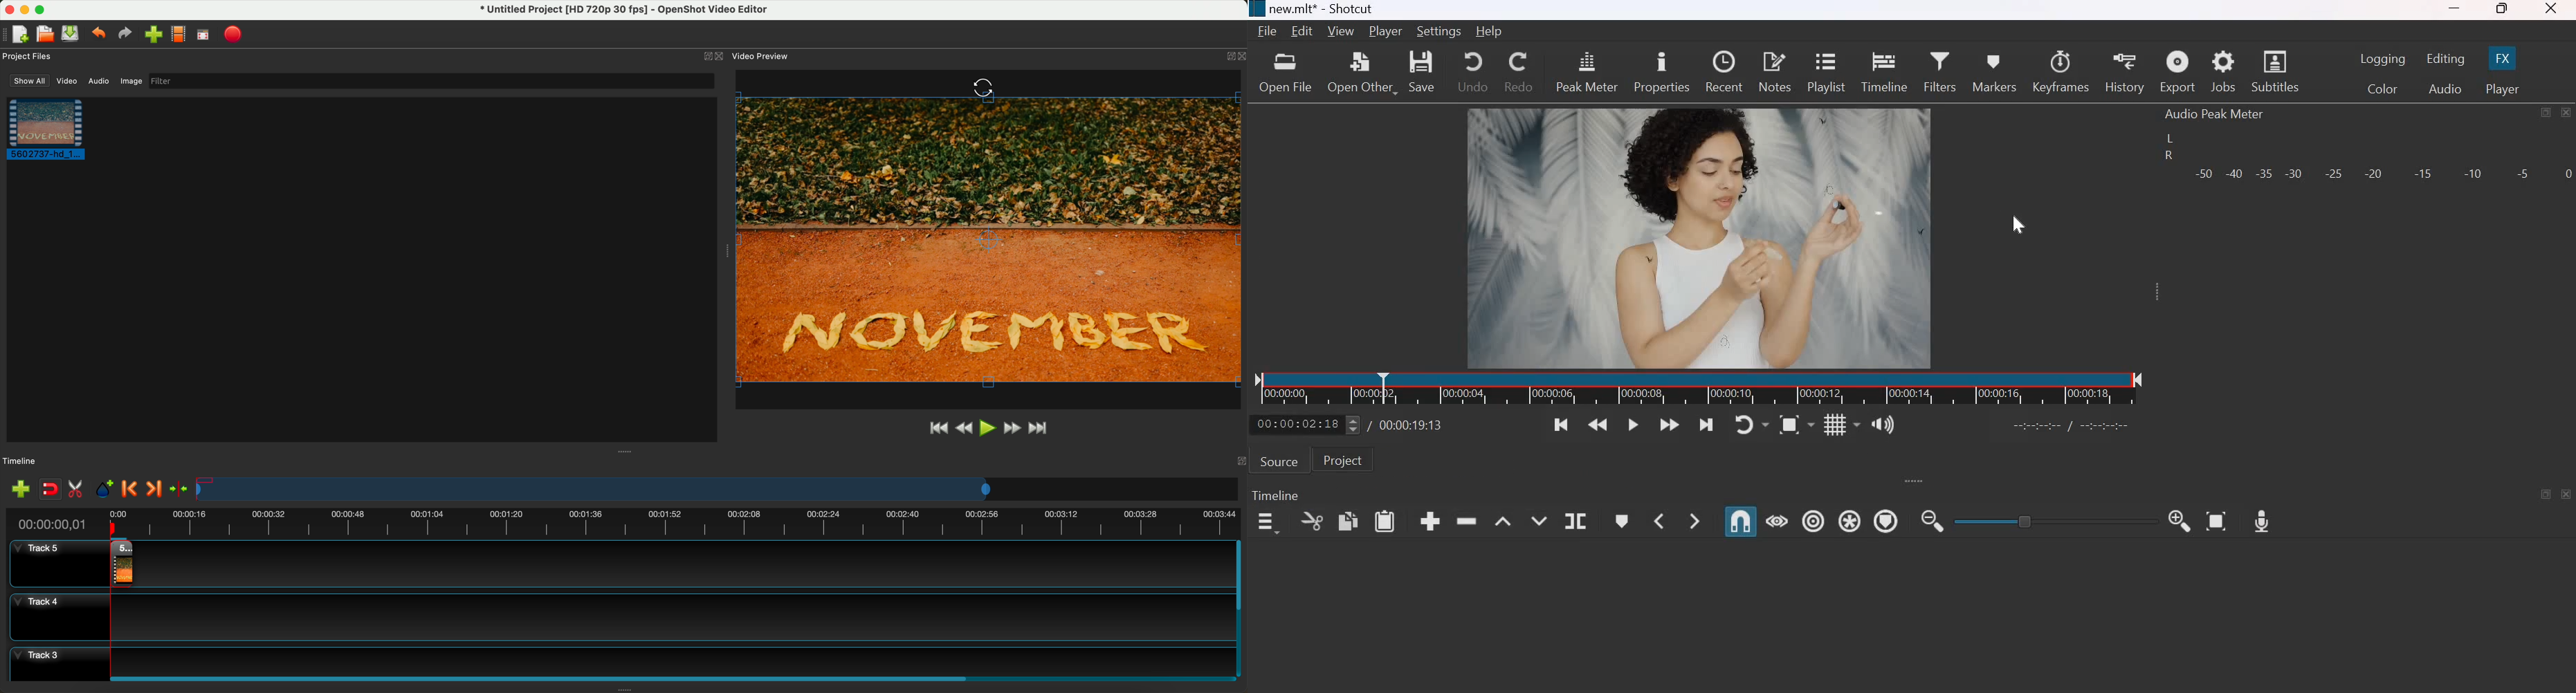 The height and width of the screenshot is (700, 2576). What do you see at coordinates (2503, 87) in the screenshot?
I see `Player` at bounding box center [2503, 87].